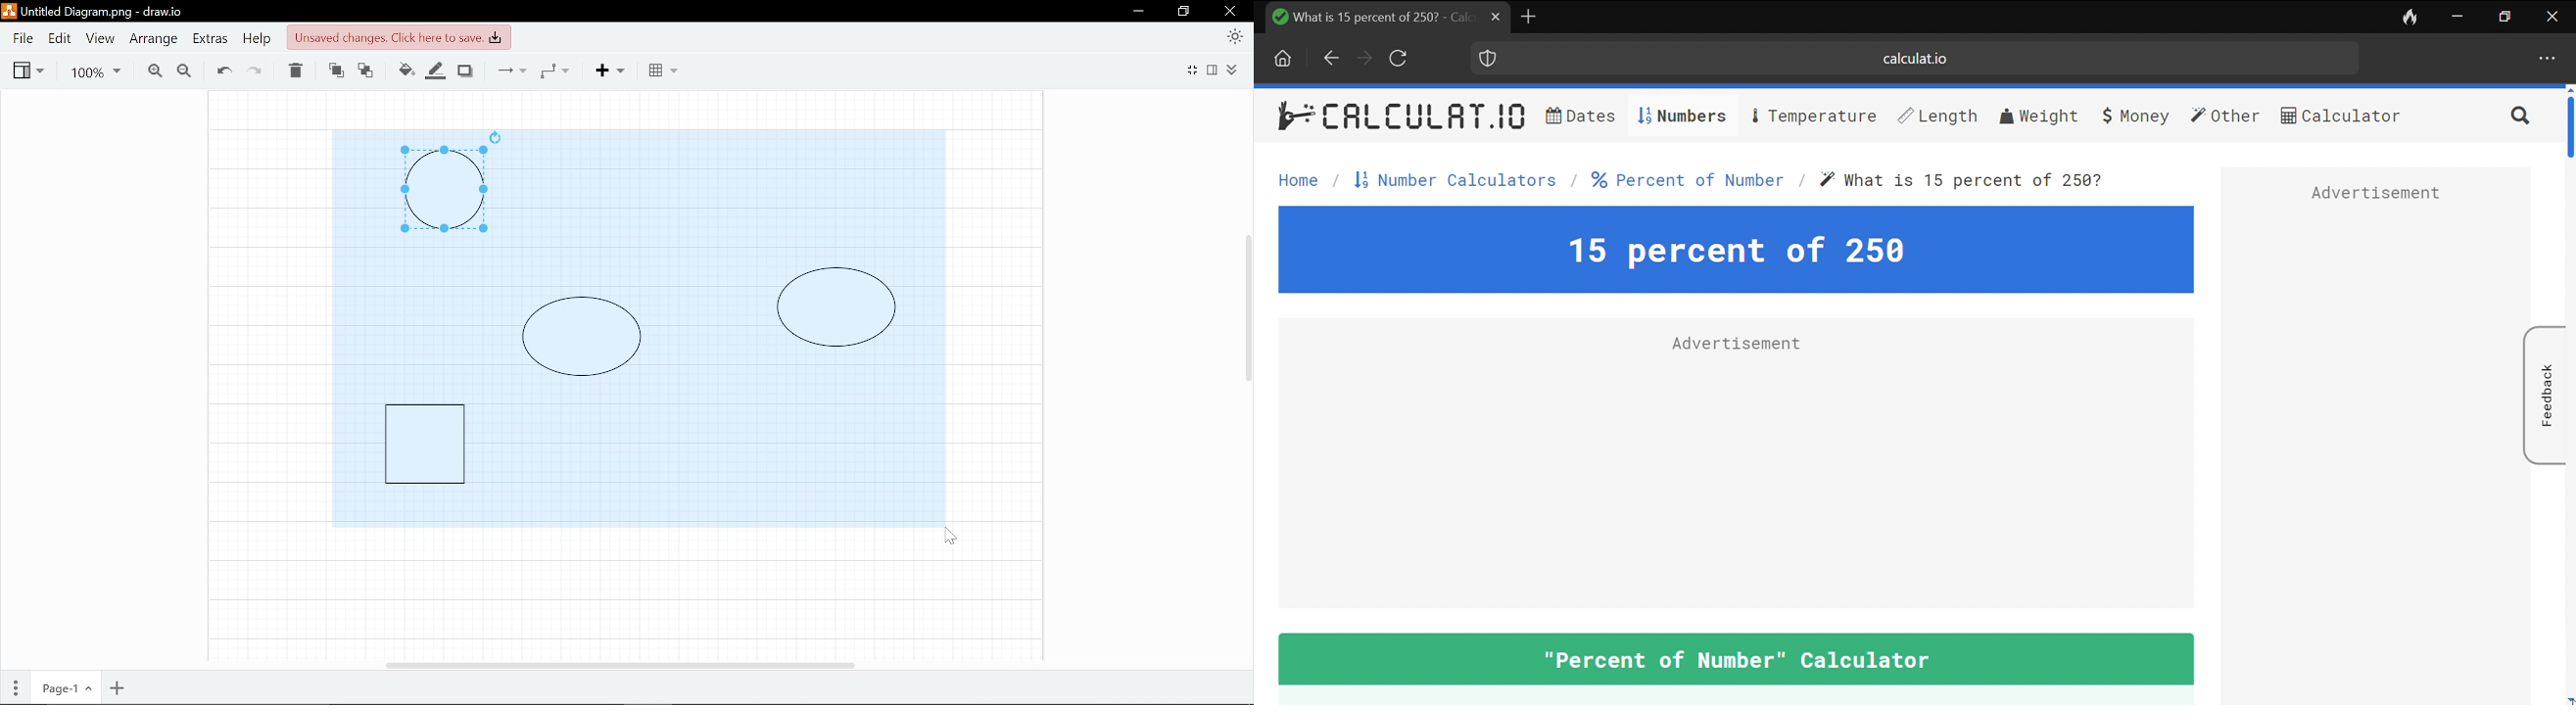 This screenshot has height=728, width=2576. What do you see at coordinates (98, 70) in the screenshot?
I see `Current zoom` at bounding box center [98, 70].